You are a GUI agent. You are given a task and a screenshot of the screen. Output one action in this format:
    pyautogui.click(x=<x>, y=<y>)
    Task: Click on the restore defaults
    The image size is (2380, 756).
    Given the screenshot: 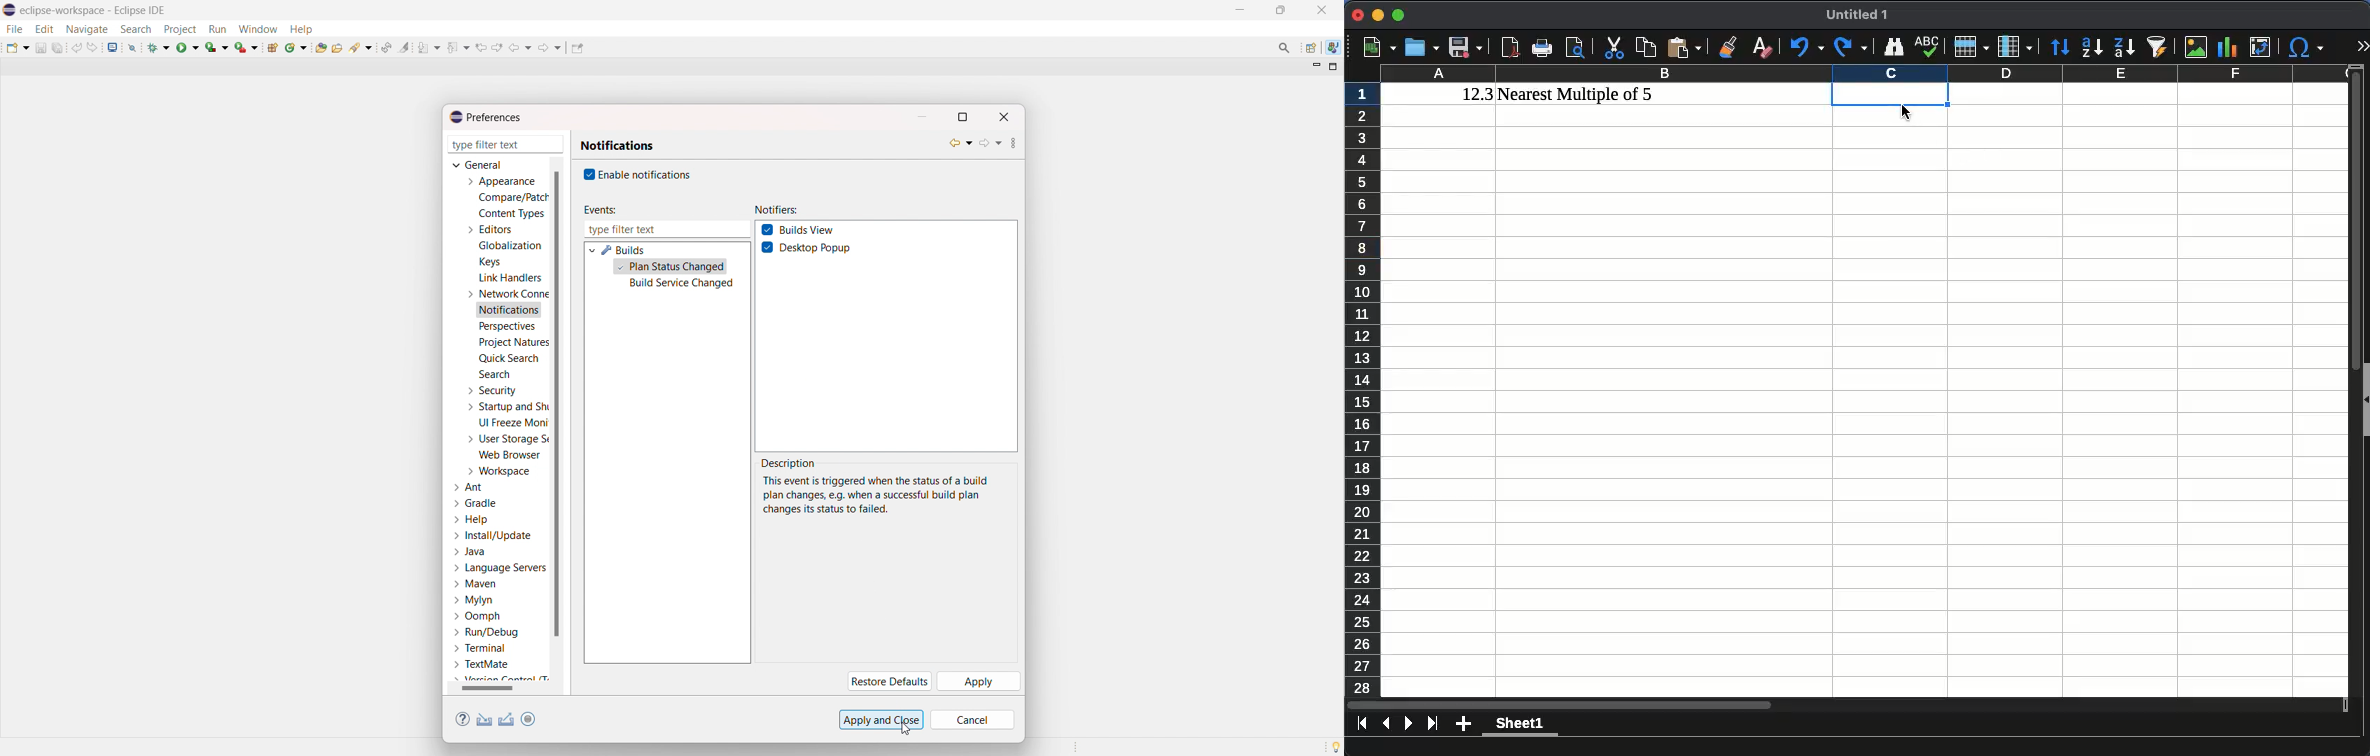 What is the action you would take?
    pyautogui.click(x=888, y=682)
    